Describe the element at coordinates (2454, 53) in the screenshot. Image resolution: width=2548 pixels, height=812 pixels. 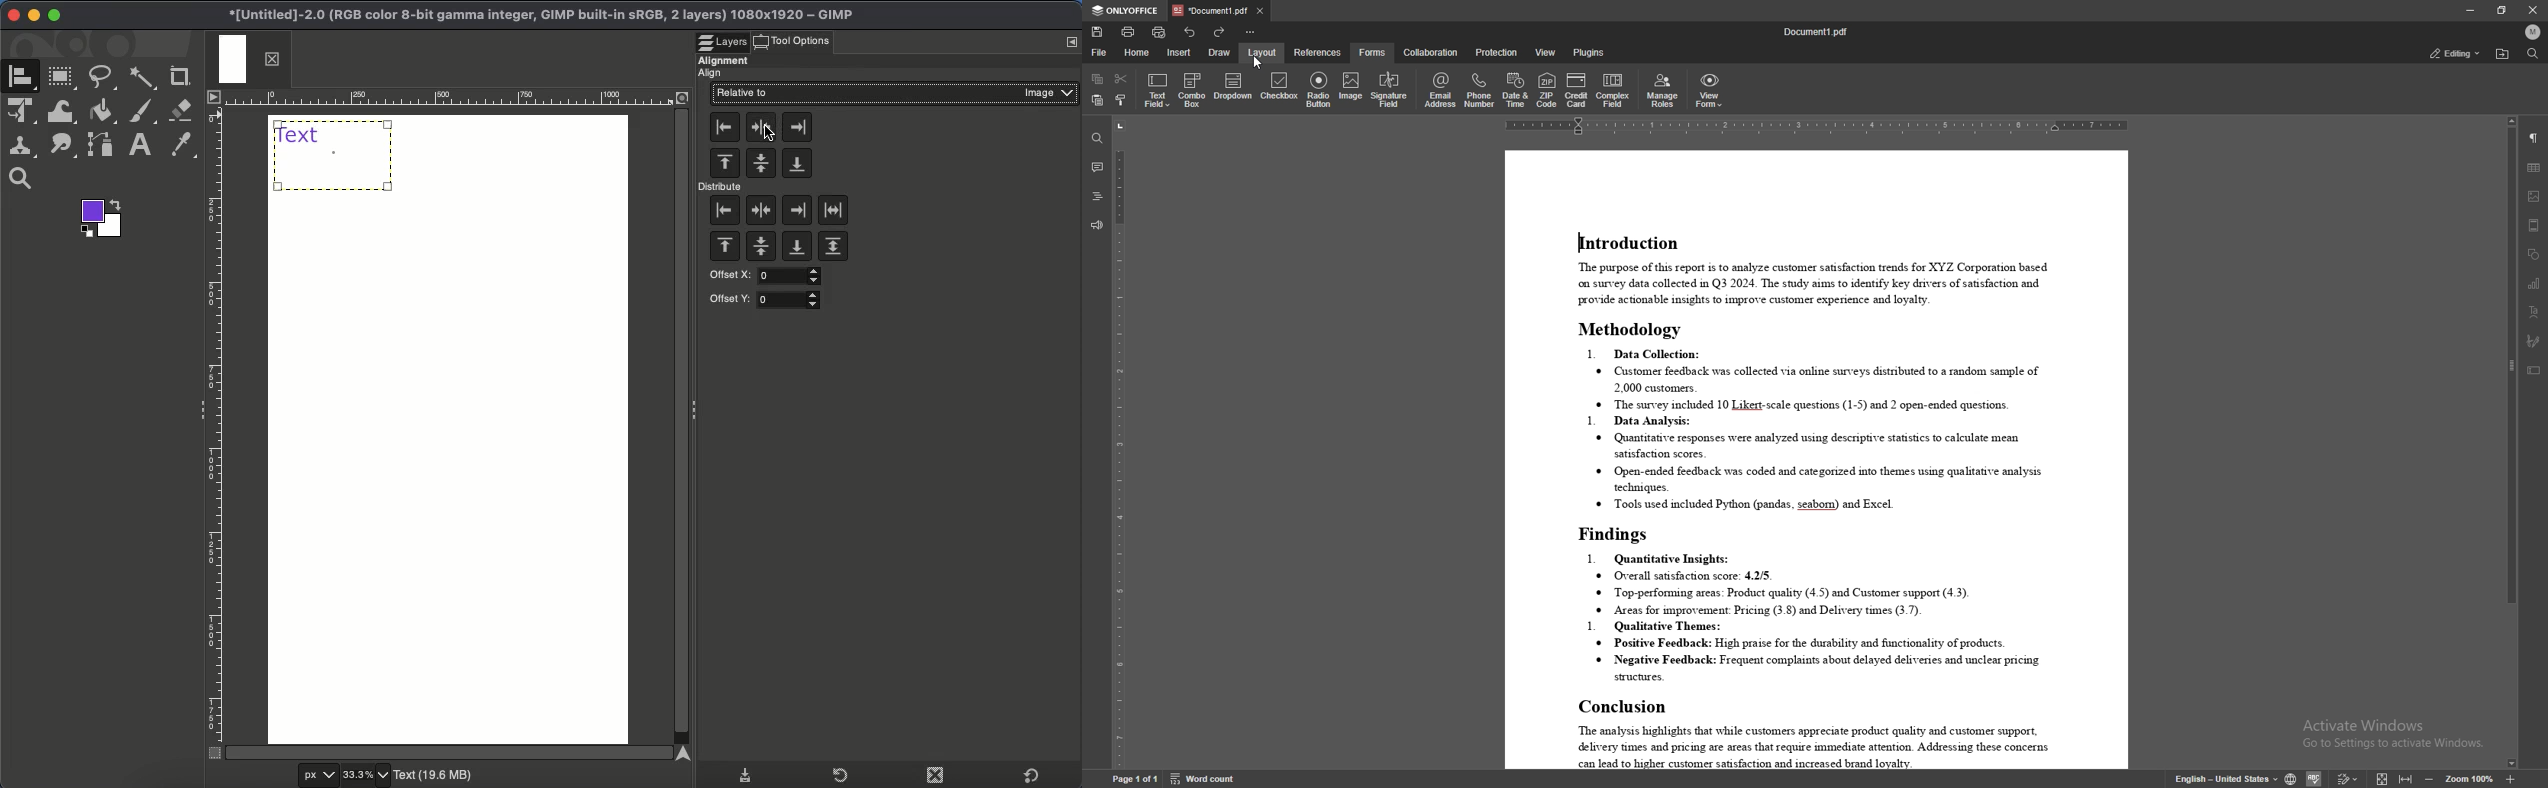
I see `status` at that location.